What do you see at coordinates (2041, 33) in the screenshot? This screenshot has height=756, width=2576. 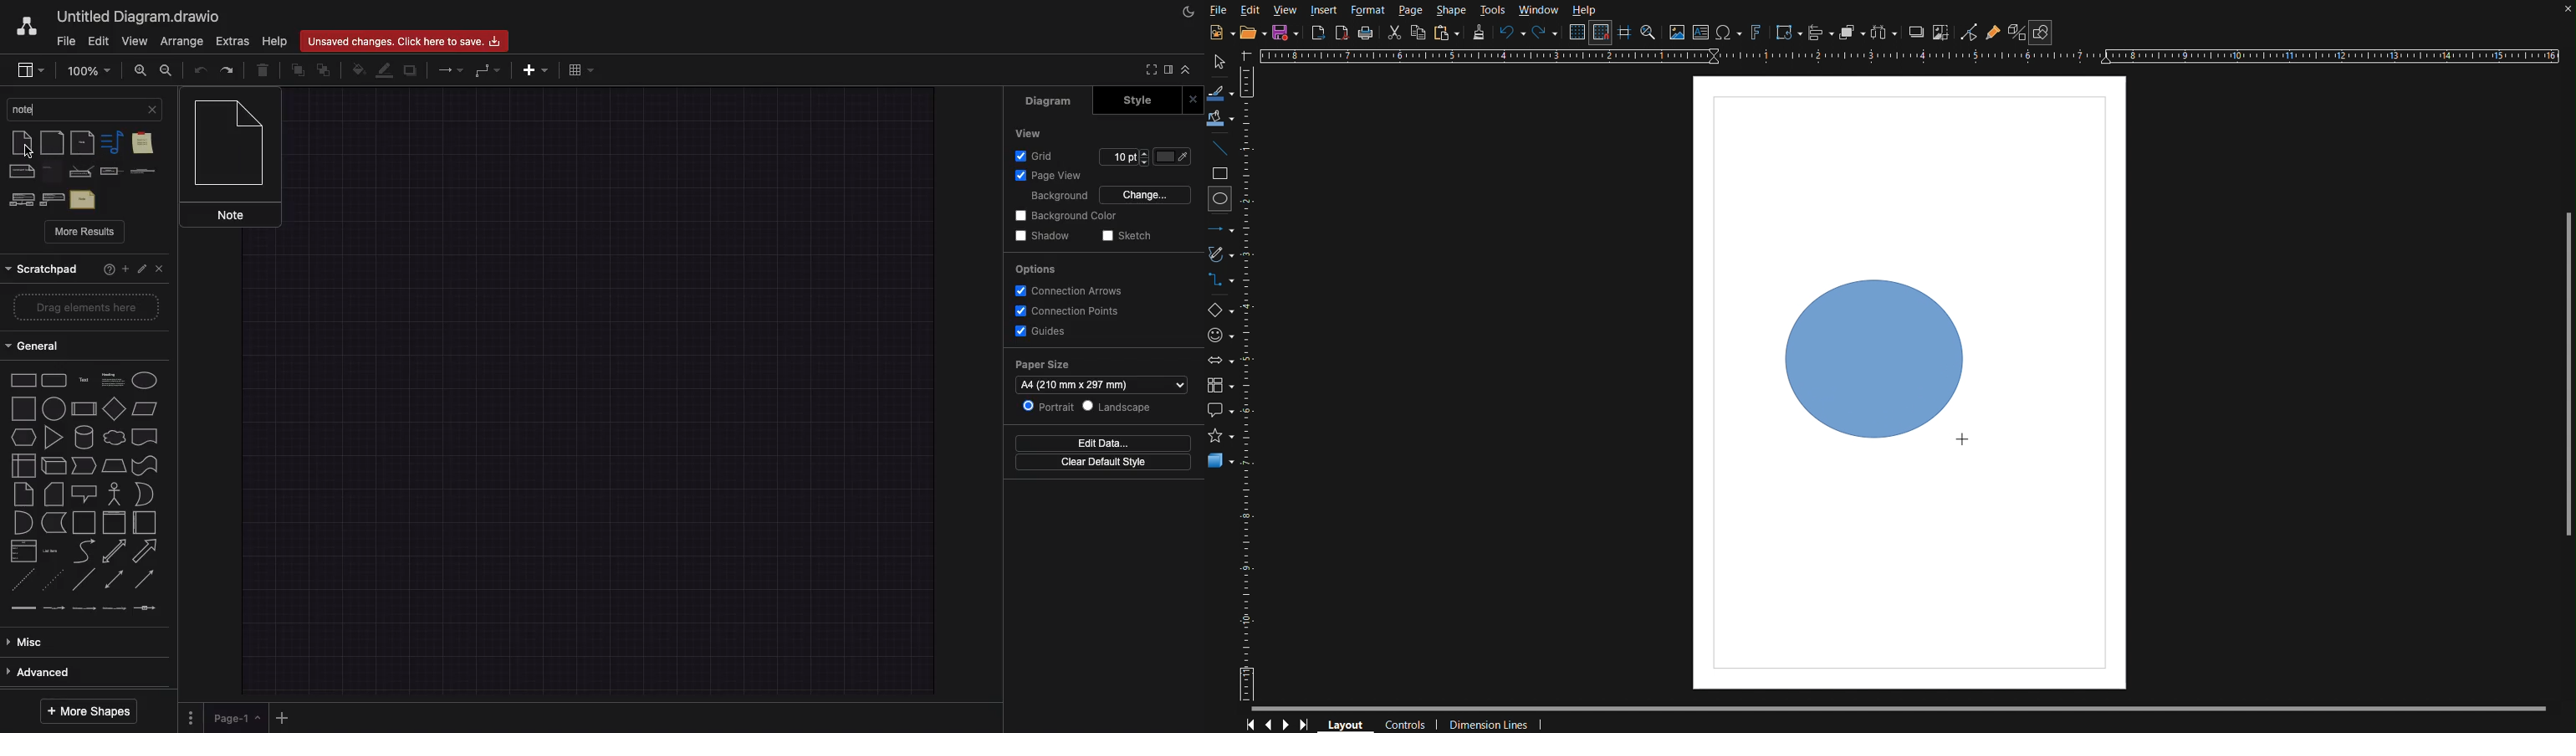 I see `Show Draw Functions` at bounding box center [2041, 33].